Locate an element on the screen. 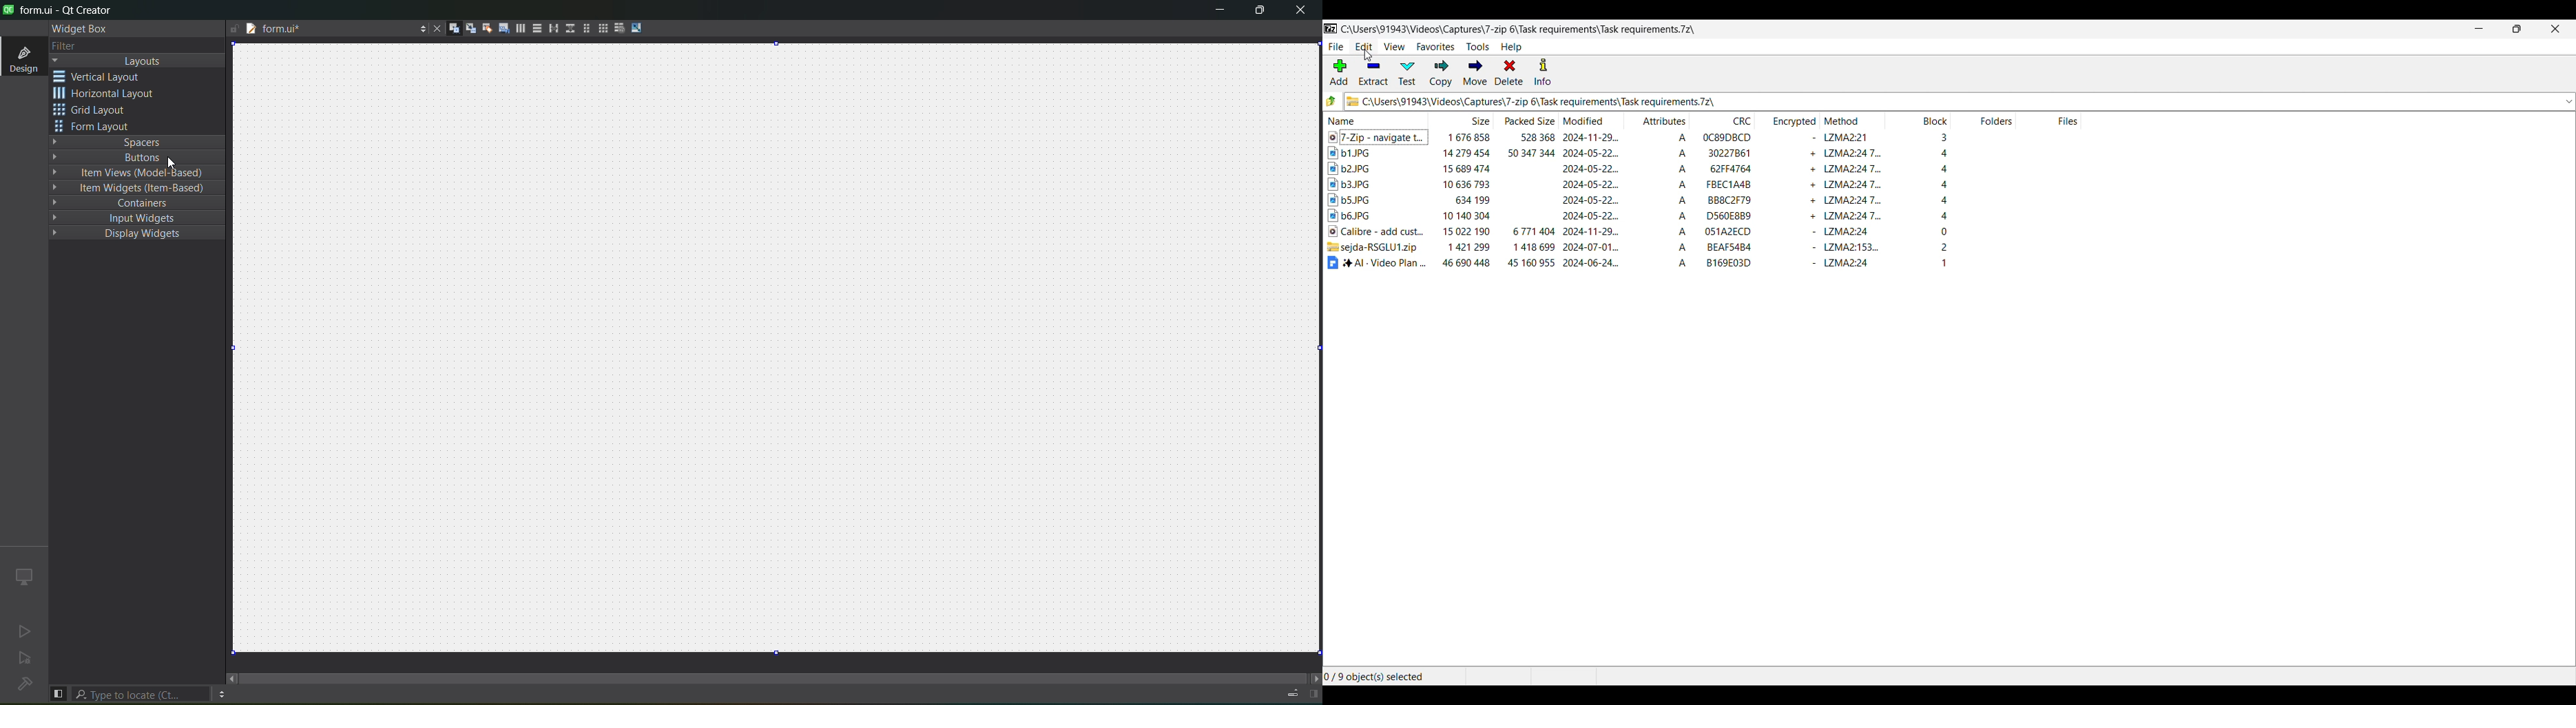 This screenshot has width=2576, height=728. Method column is located at coordinates (1853, 119).